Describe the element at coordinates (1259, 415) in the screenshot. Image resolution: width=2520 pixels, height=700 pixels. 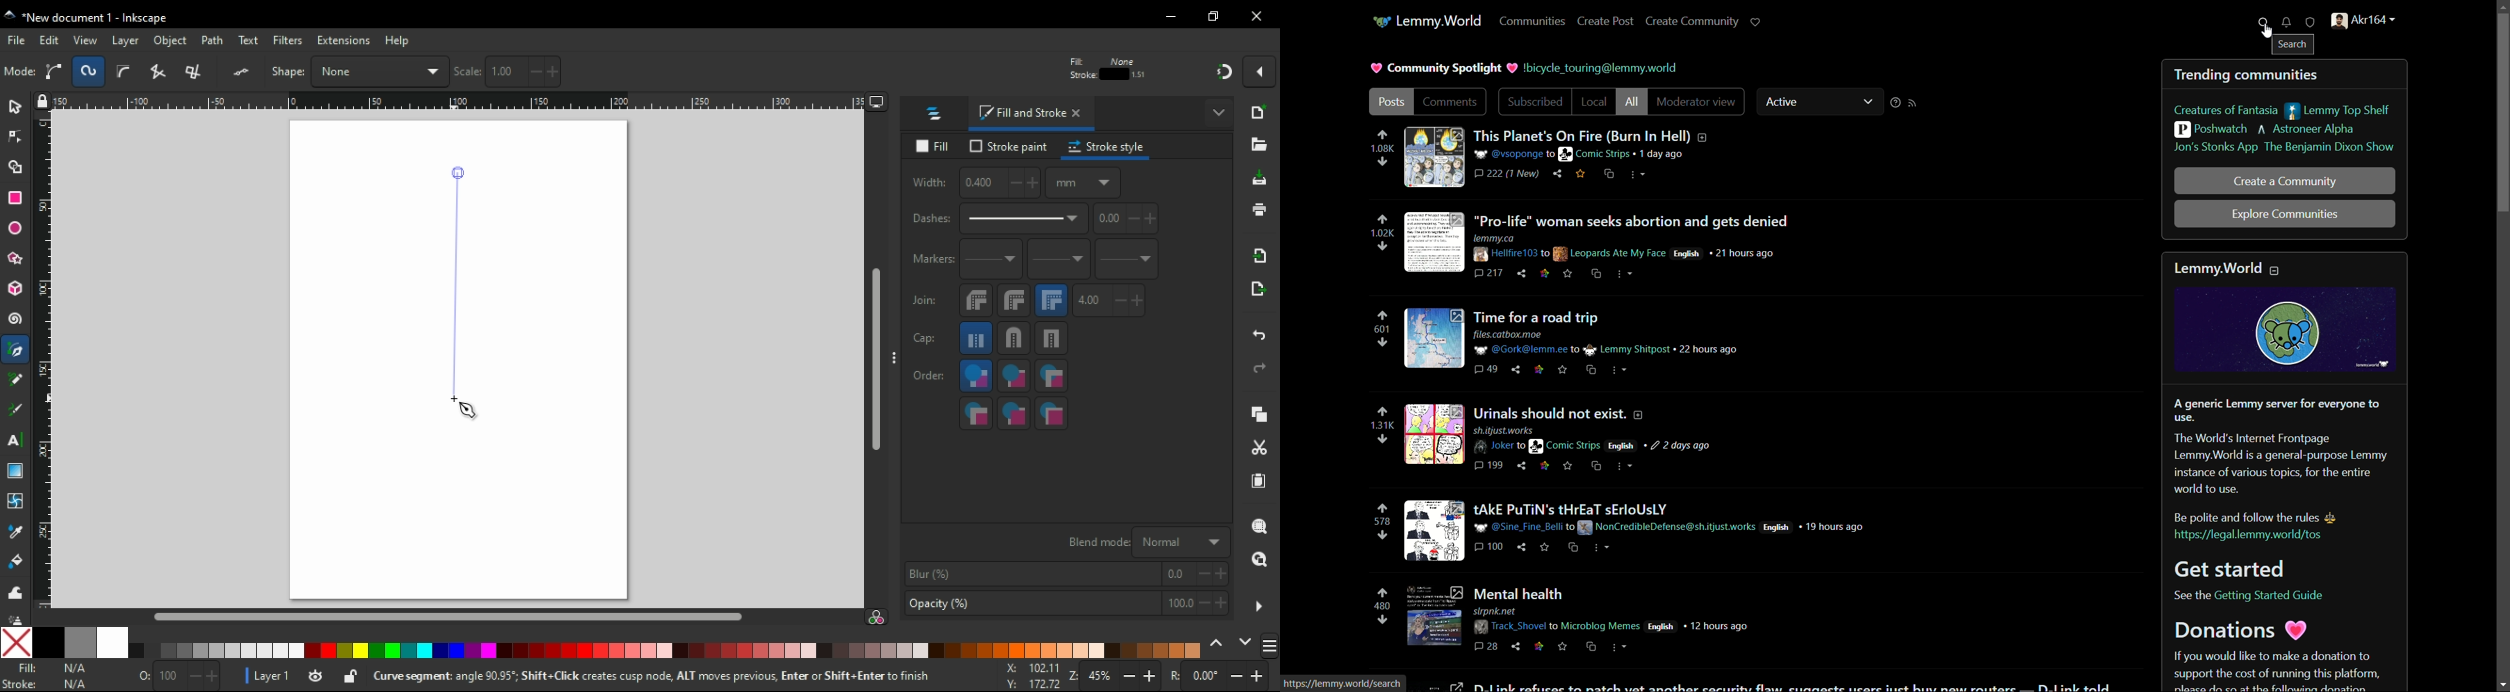
I see `copy` at that location.